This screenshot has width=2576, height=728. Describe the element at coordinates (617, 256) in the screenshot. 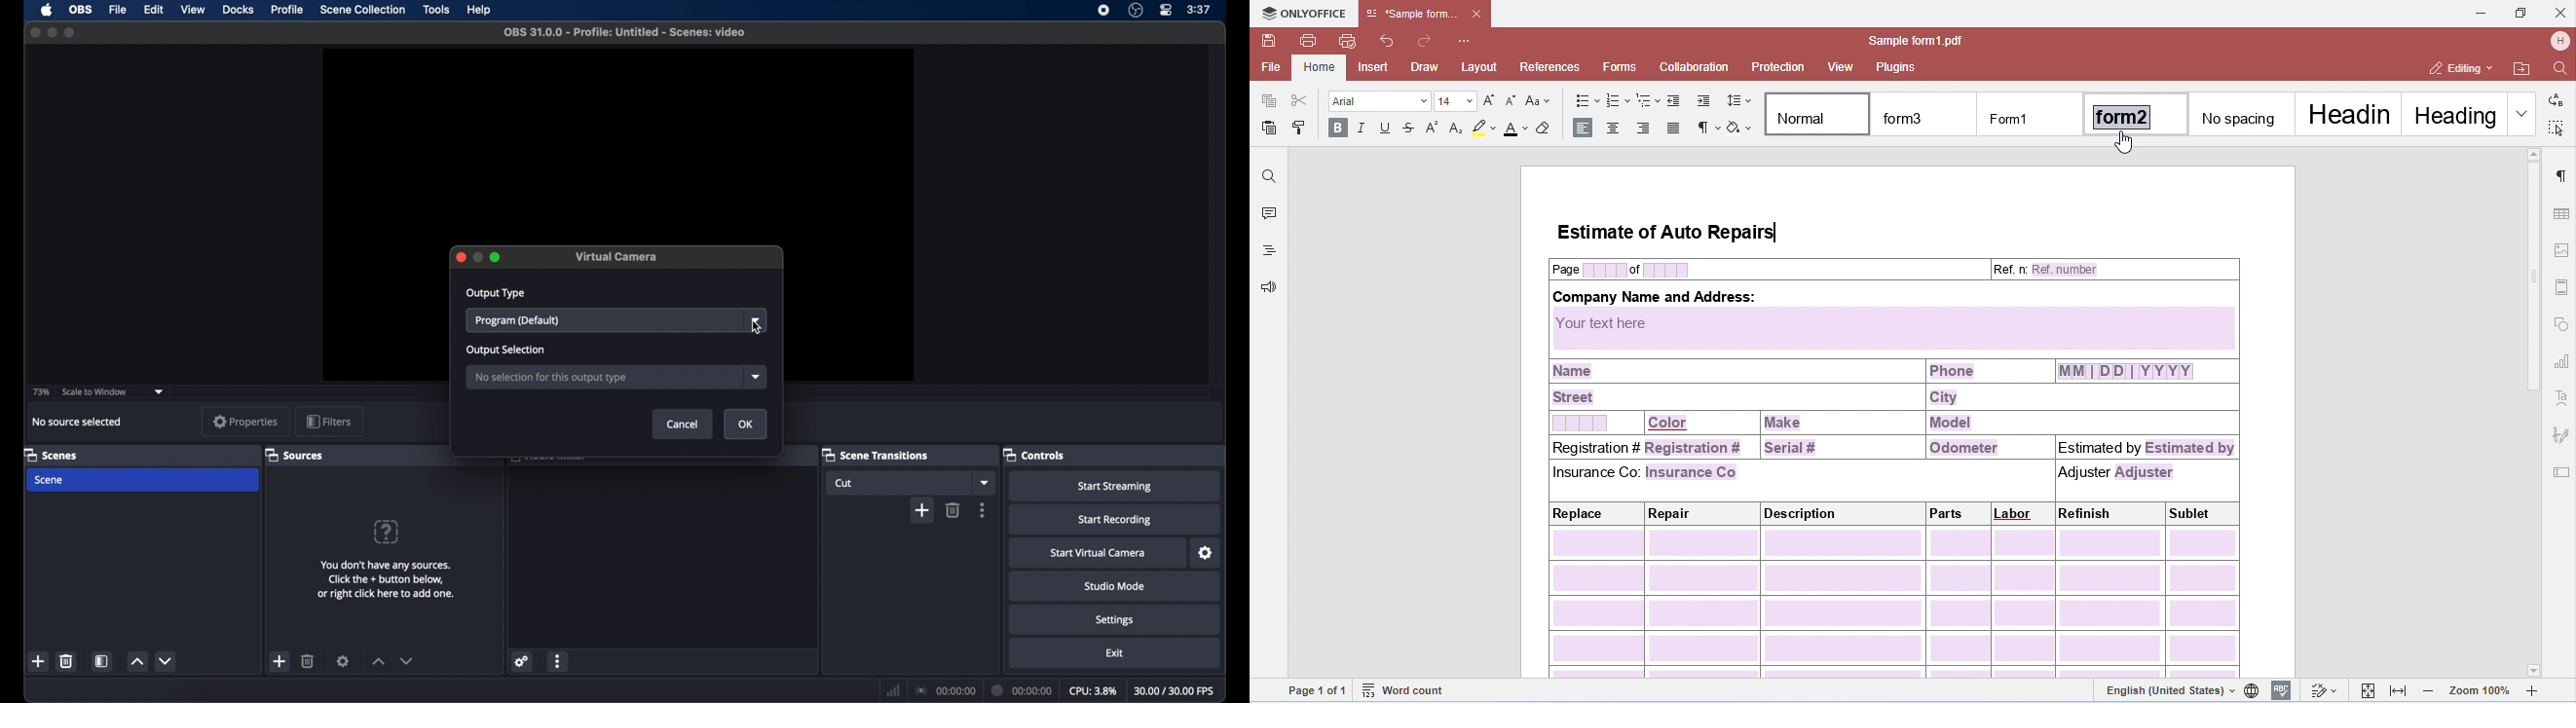

I see `virtual camera` at that location.